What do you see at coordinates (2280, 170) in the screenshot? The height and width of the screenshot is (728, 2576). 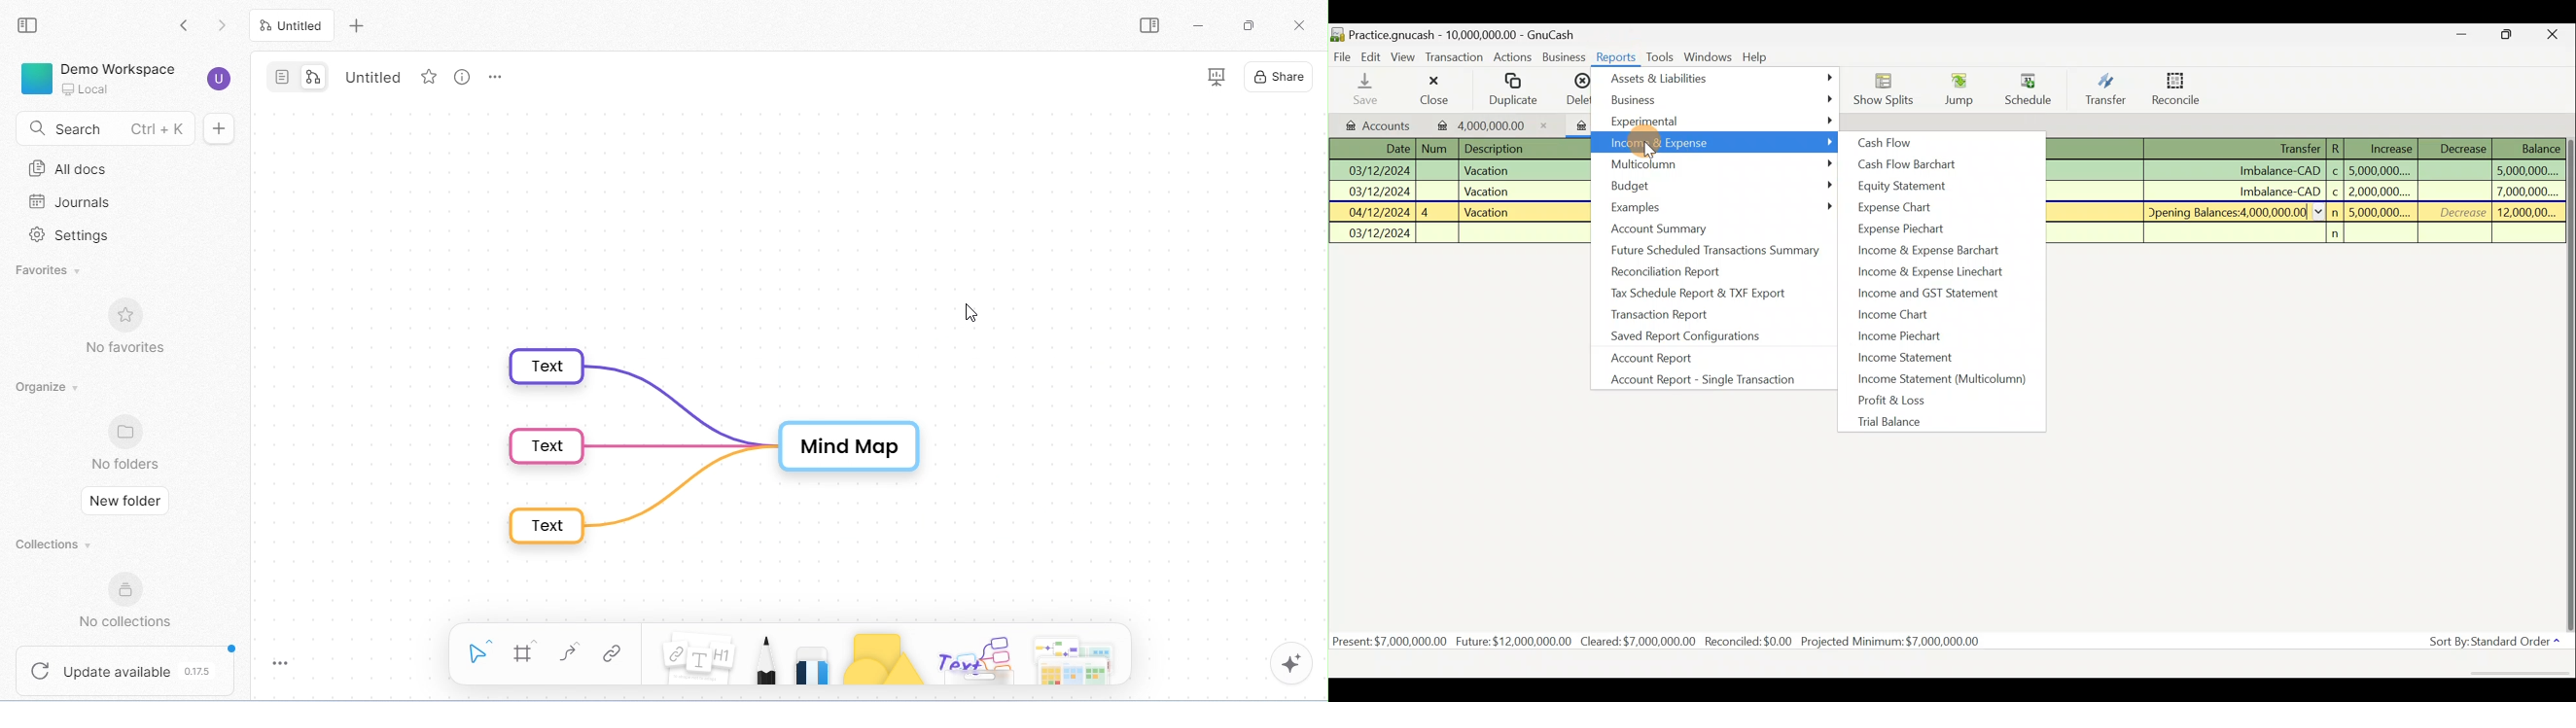 I see `Imbalance-CAD` at bounding box center [2280, 170].